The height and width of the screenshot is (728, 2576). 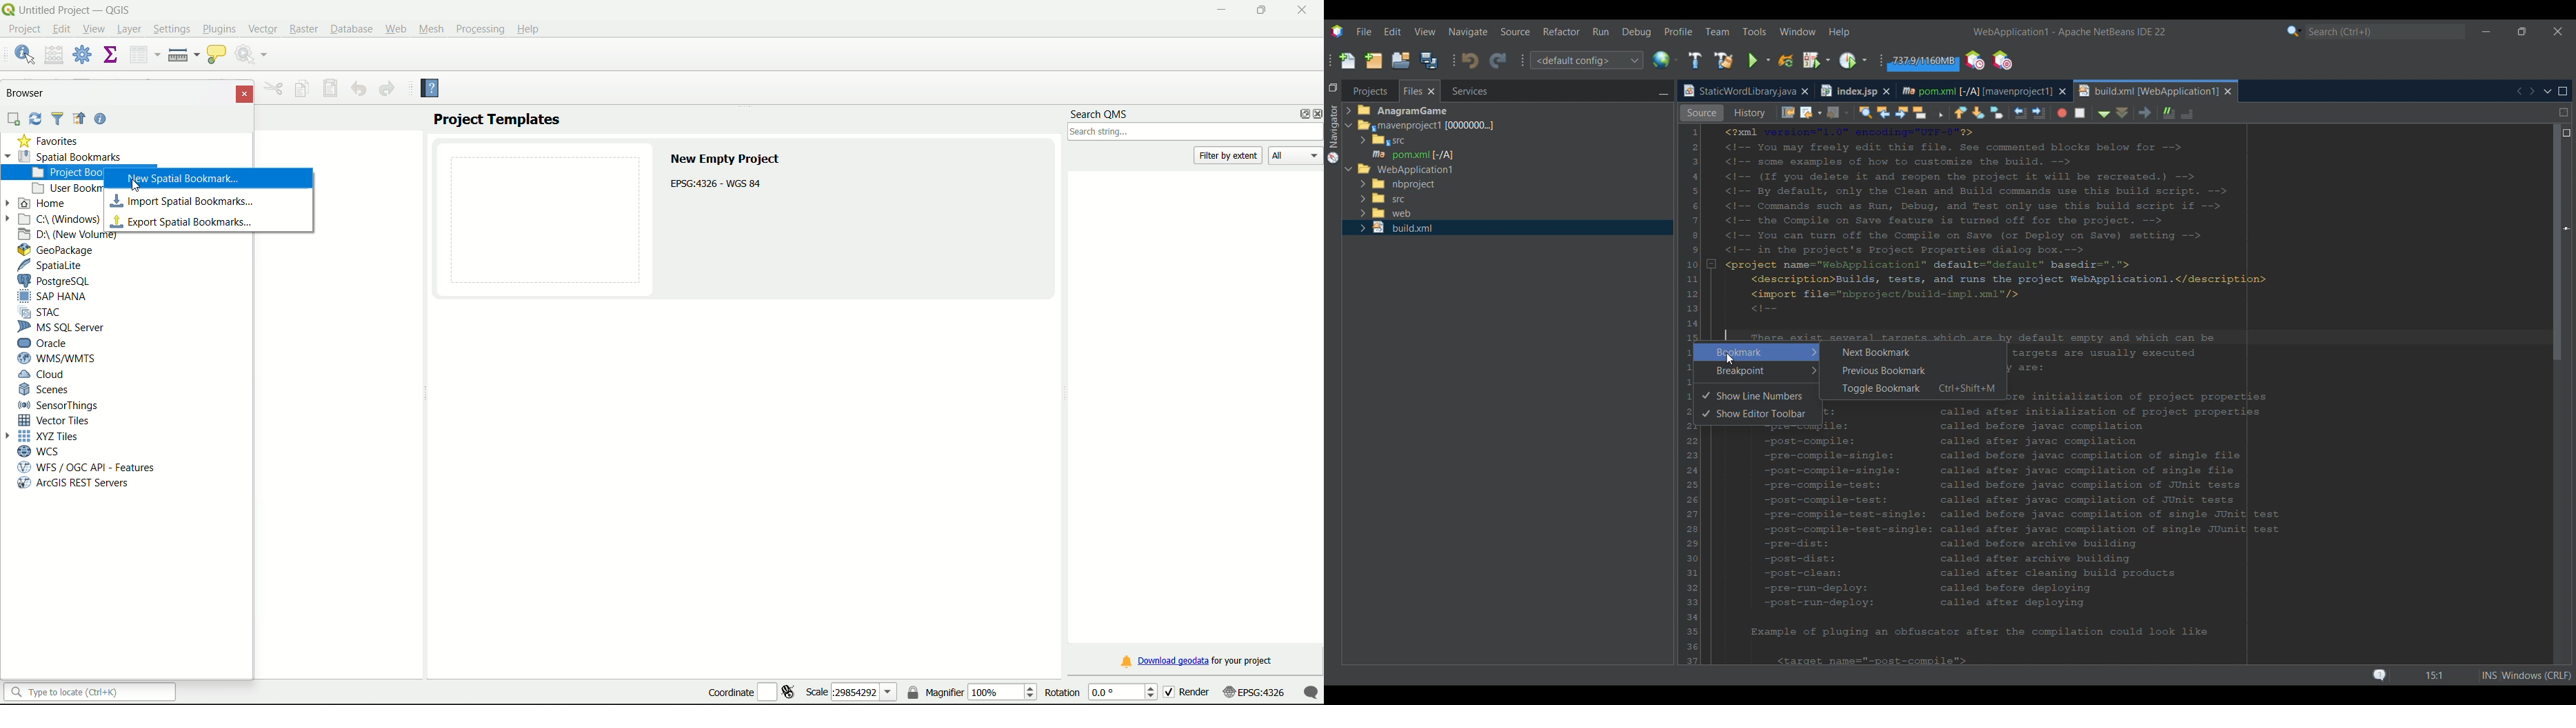 What do you see at coordinates (1702, 113) in the screenshot?
I see `Source view` at bounding box center [1702, 113].